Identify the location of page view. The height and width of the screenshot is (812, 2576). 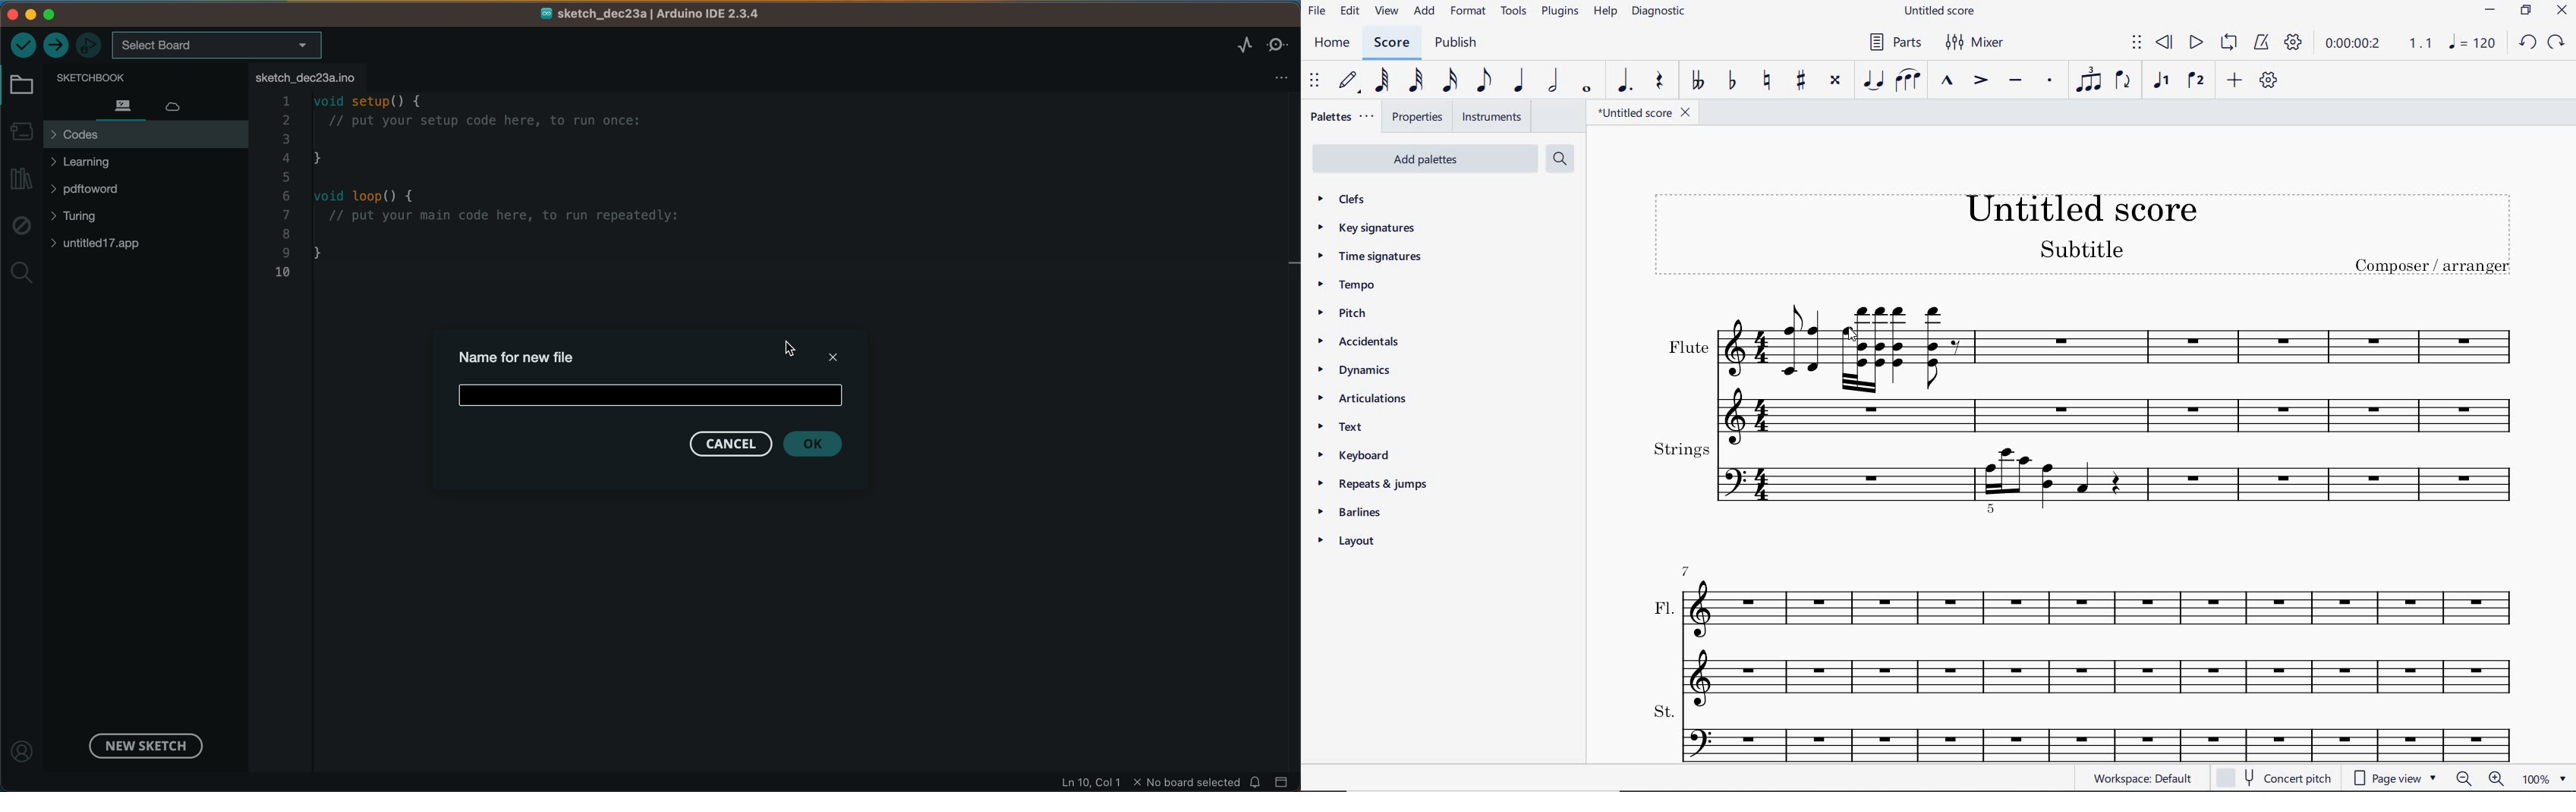
(2392, 777).